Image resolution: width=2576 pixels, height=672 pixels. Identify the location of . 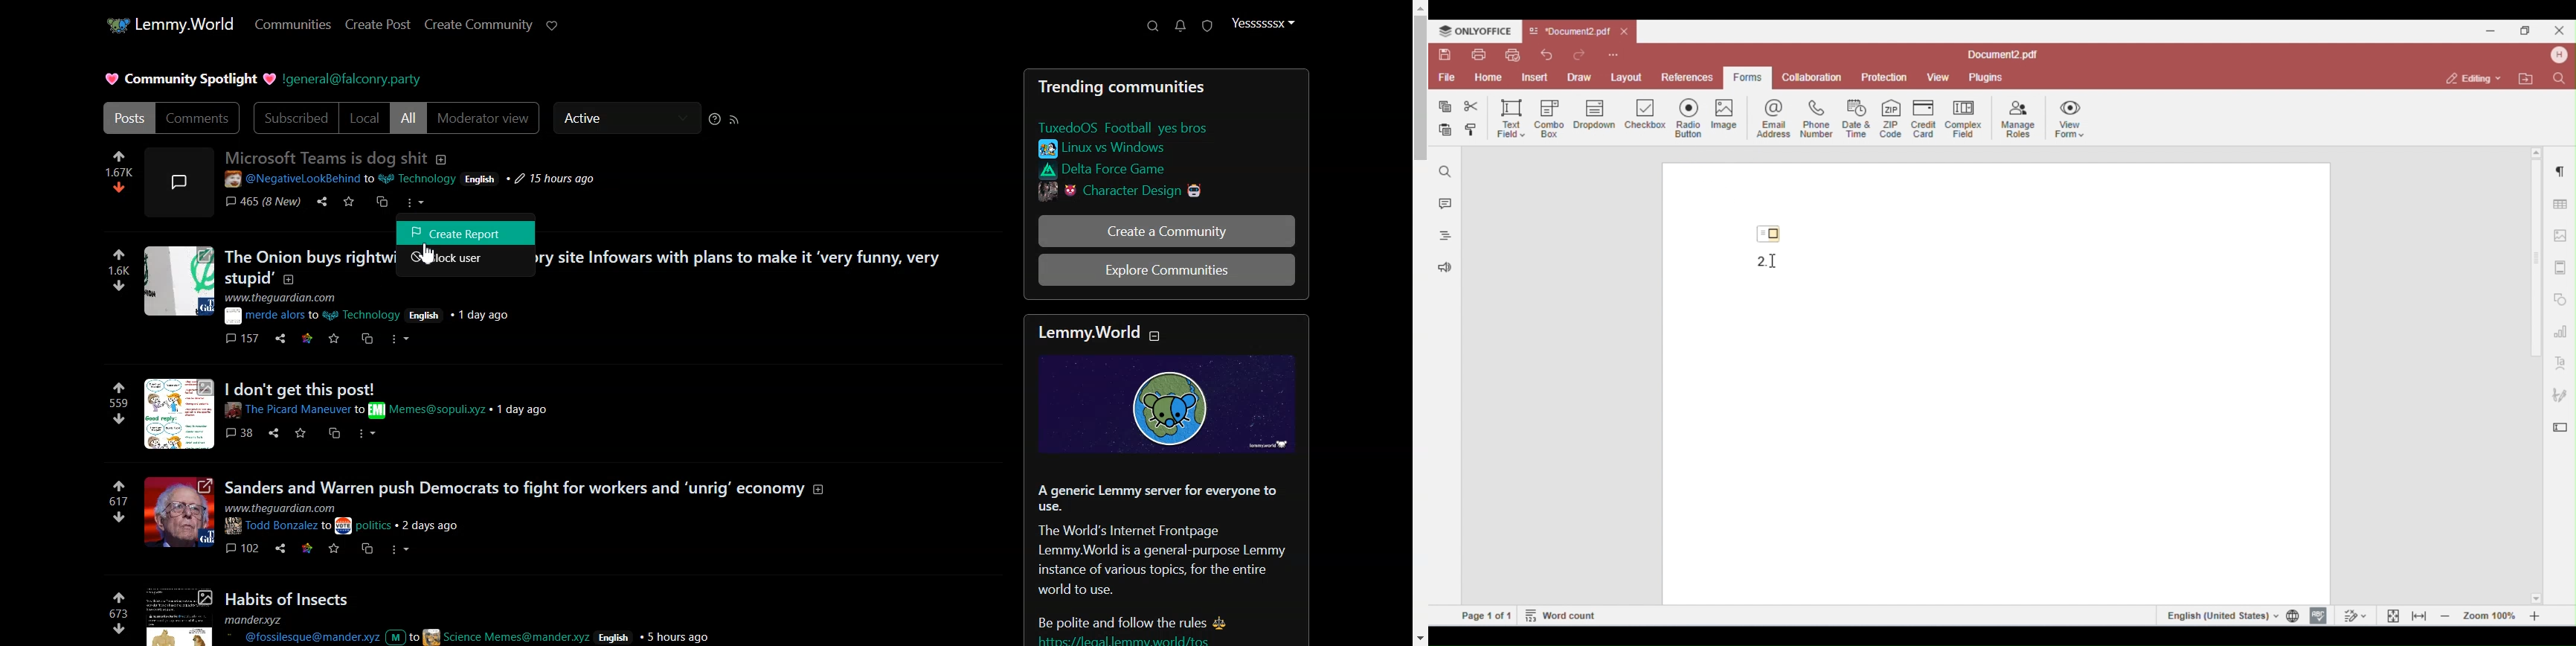
(414, 203).